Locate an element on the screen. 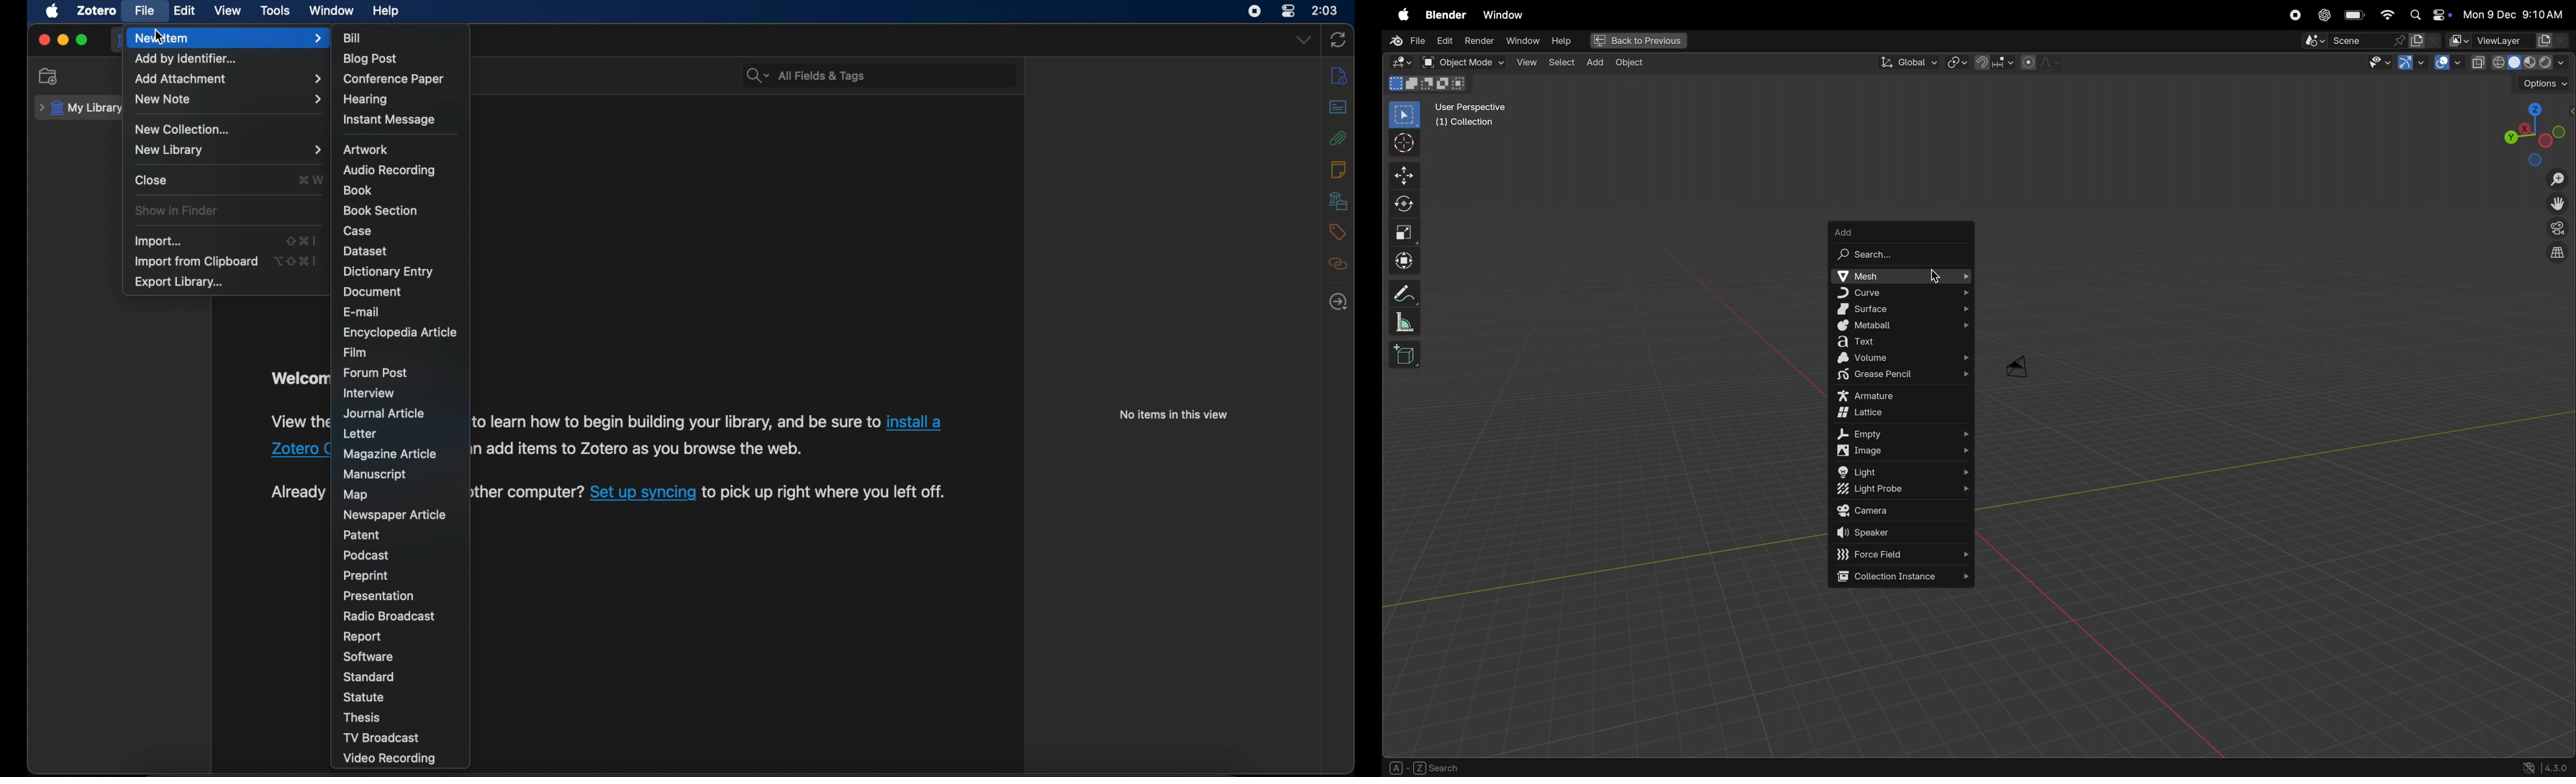  obscure text is located at coordinates (298, 380).